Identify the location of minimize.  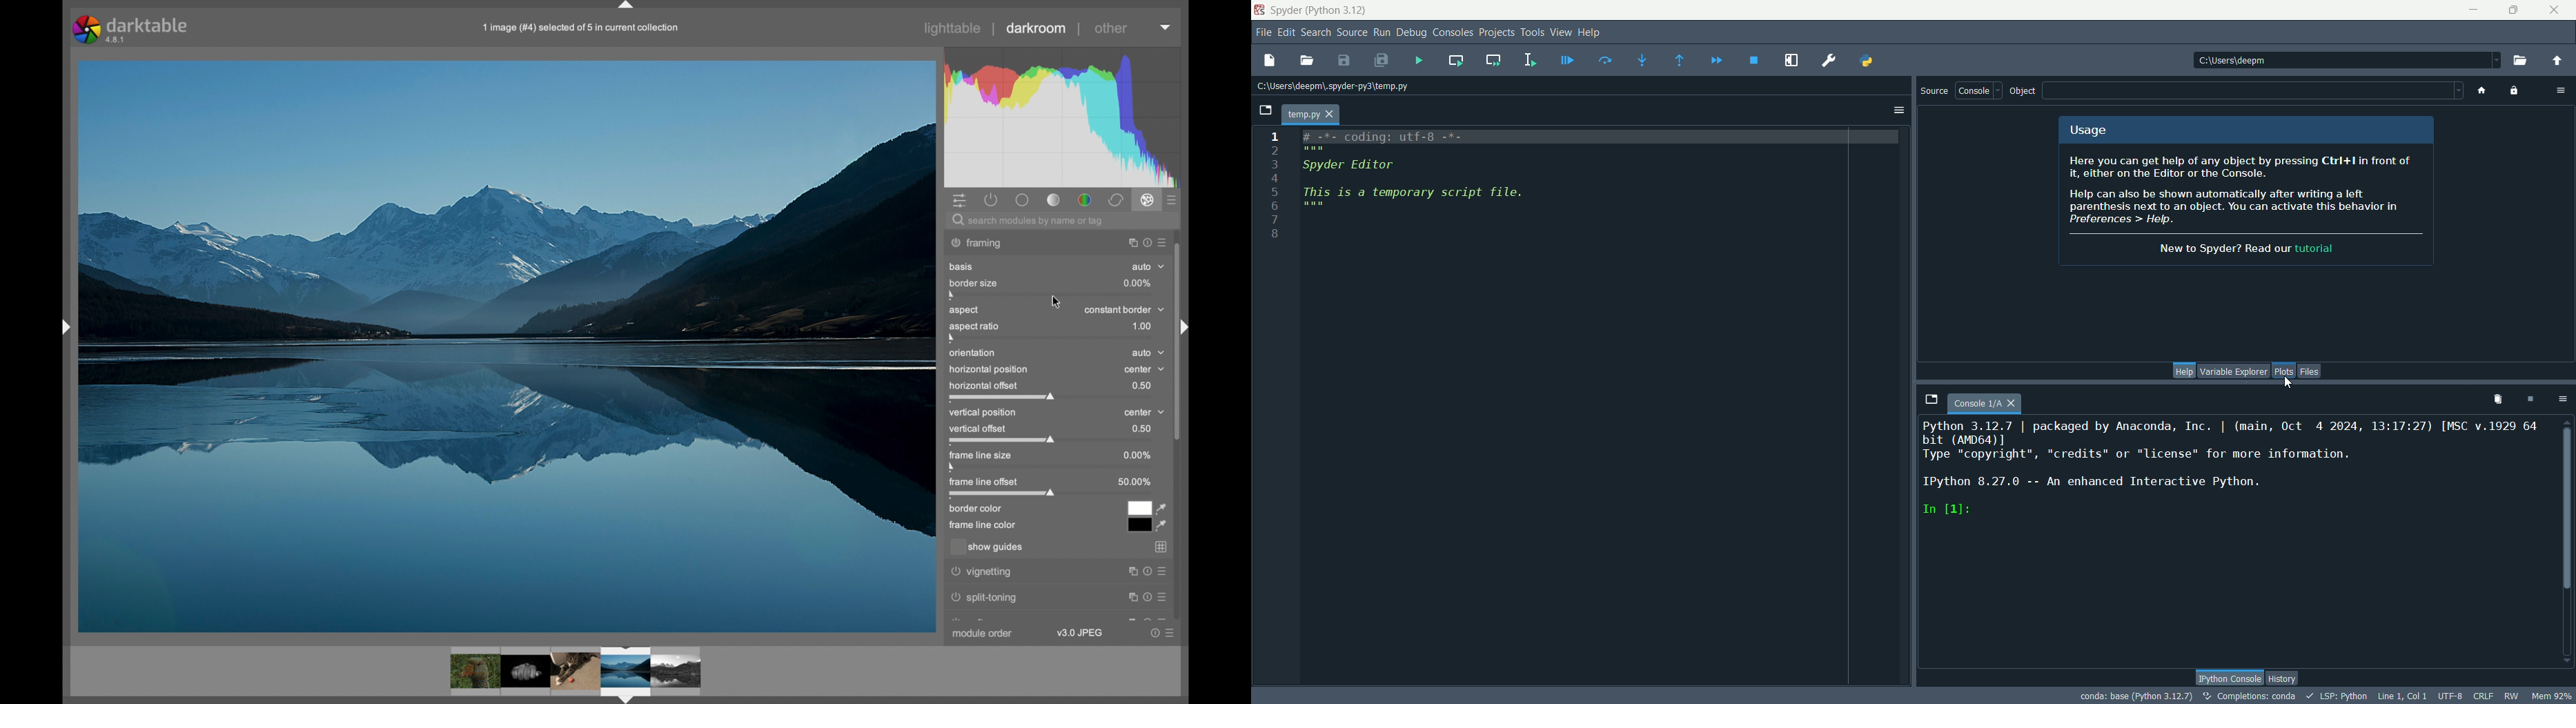
(2472, 11).